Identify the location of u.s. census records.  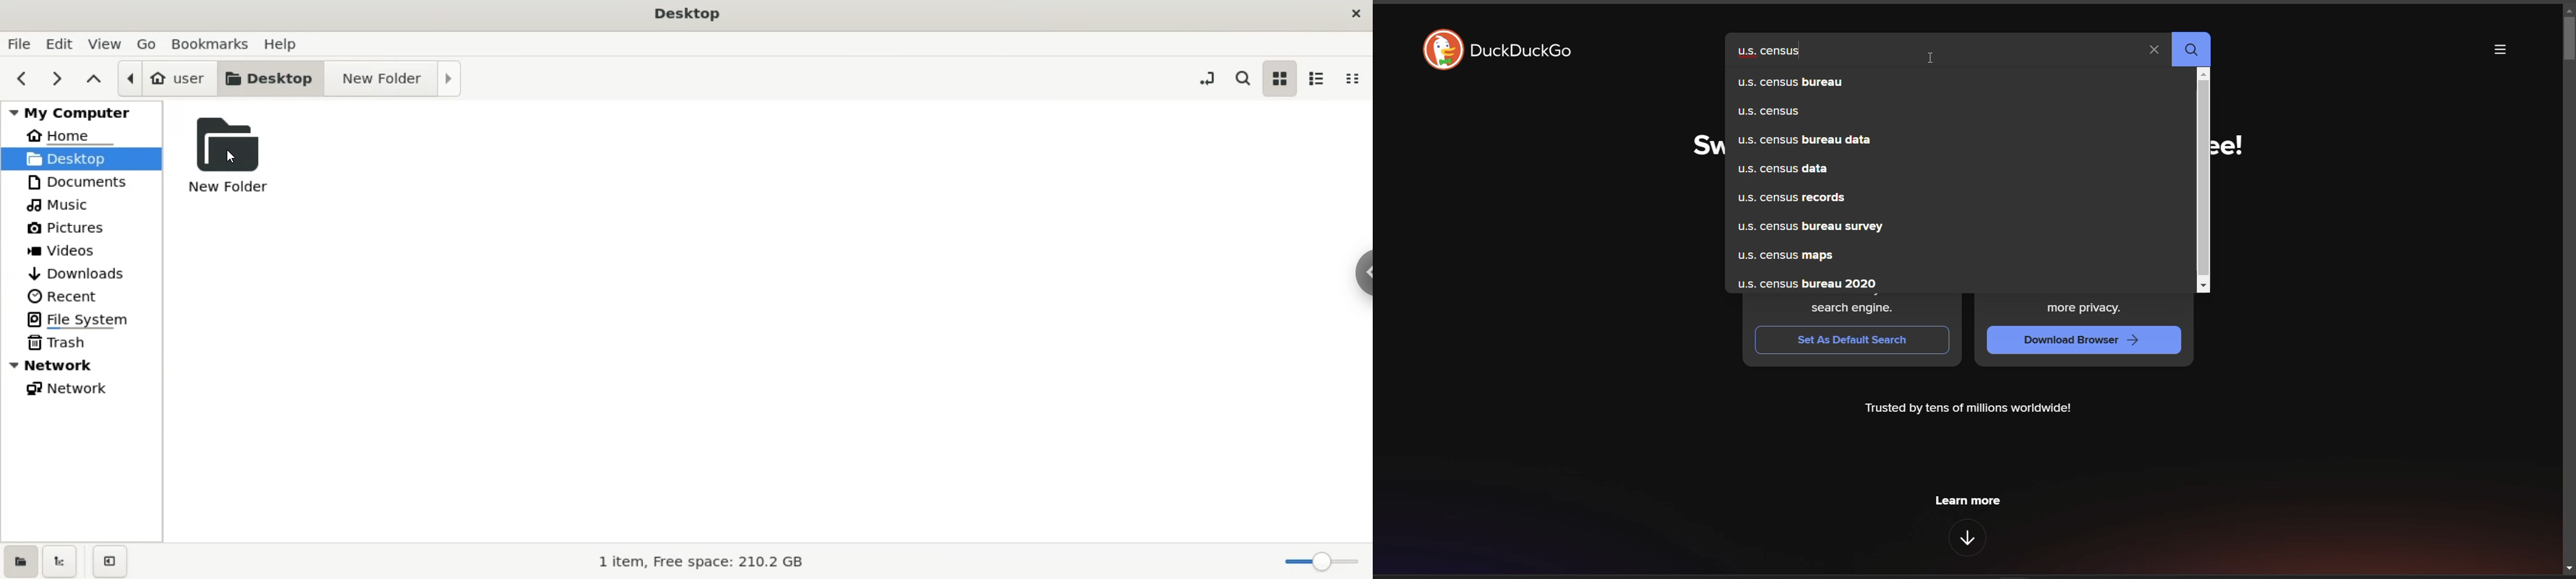
(1946, 197).